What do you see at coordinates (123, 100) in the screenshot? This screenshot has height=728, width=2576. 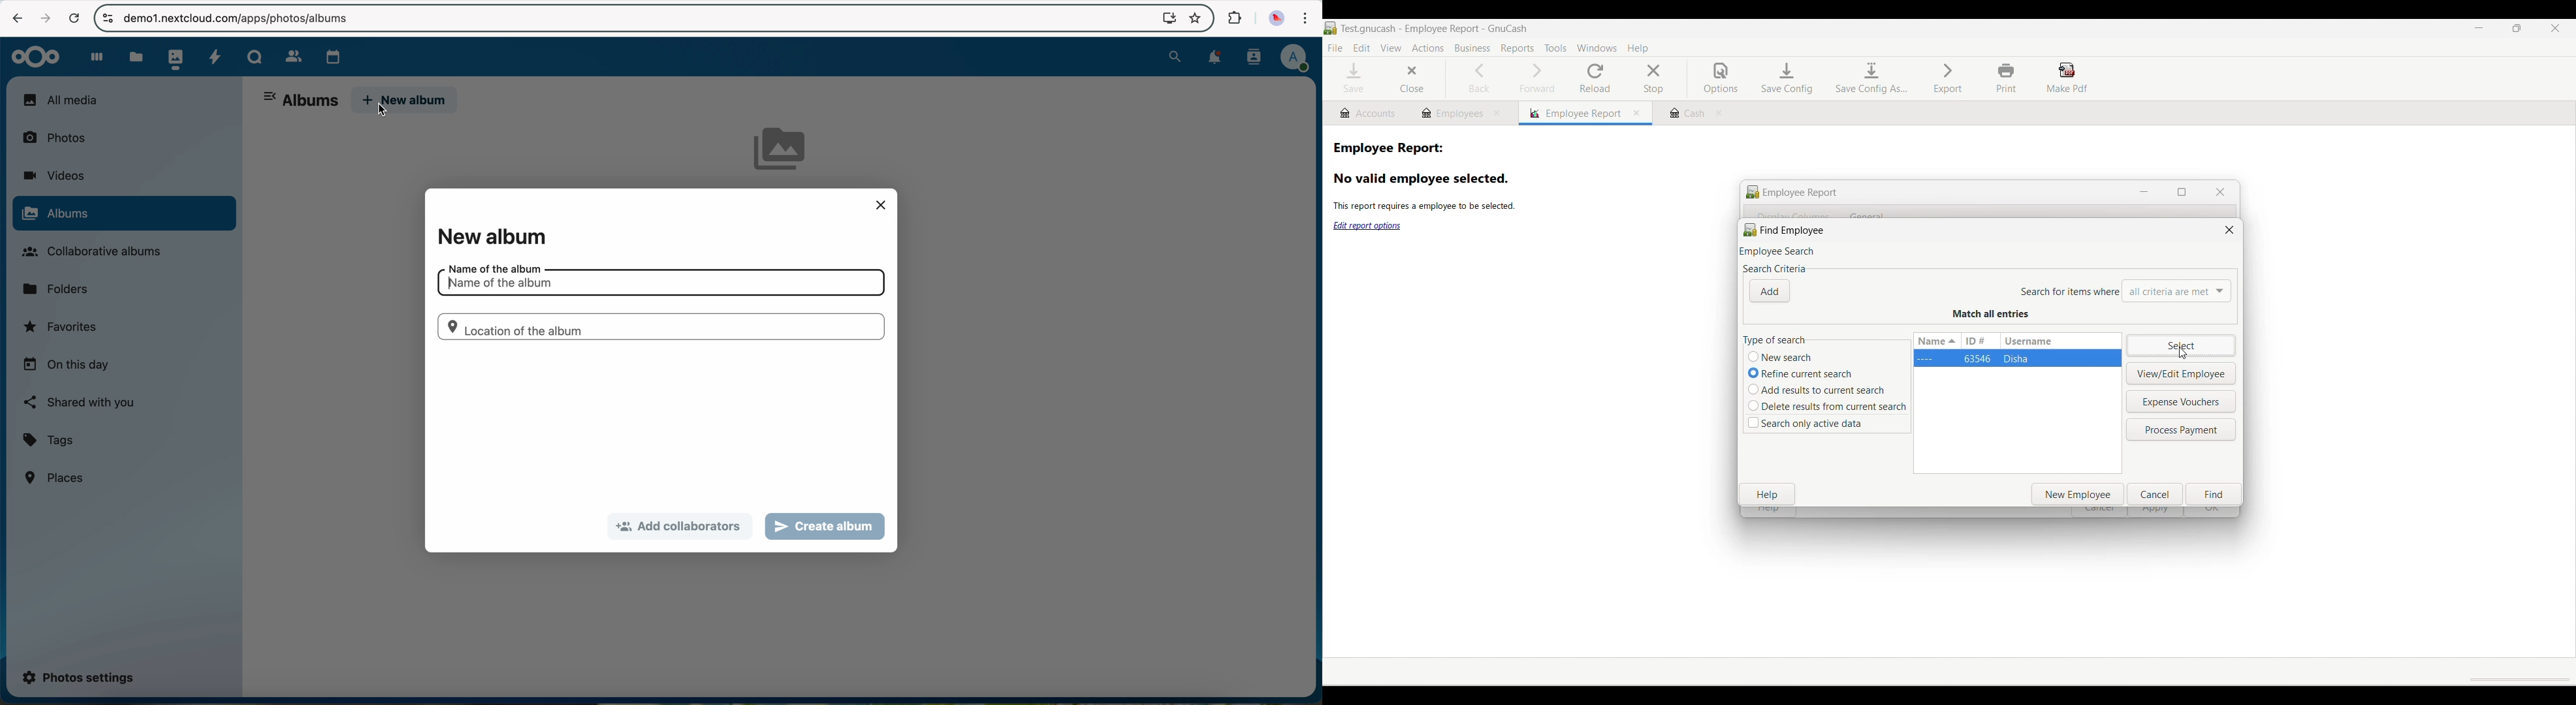 I see `all media` at bounding box center [123, 100].